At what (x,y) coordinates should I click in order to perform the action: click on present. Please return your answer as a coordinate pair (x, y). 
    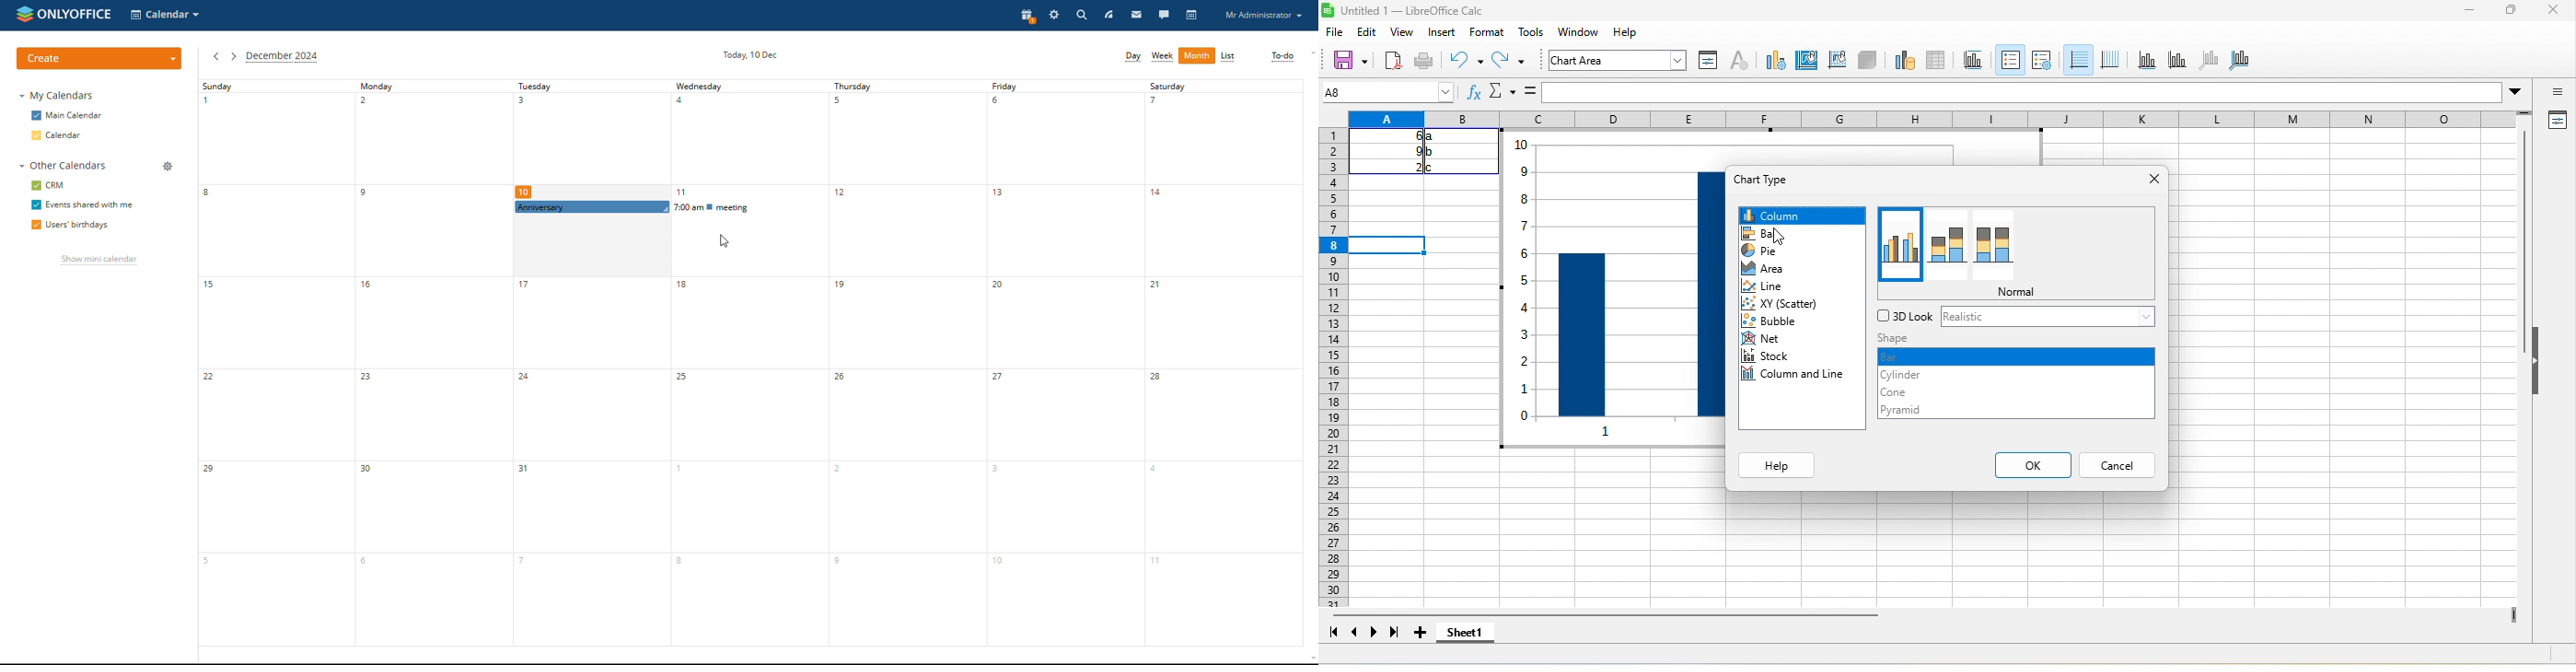
    Looking at the image, I should click on (1025, 16).